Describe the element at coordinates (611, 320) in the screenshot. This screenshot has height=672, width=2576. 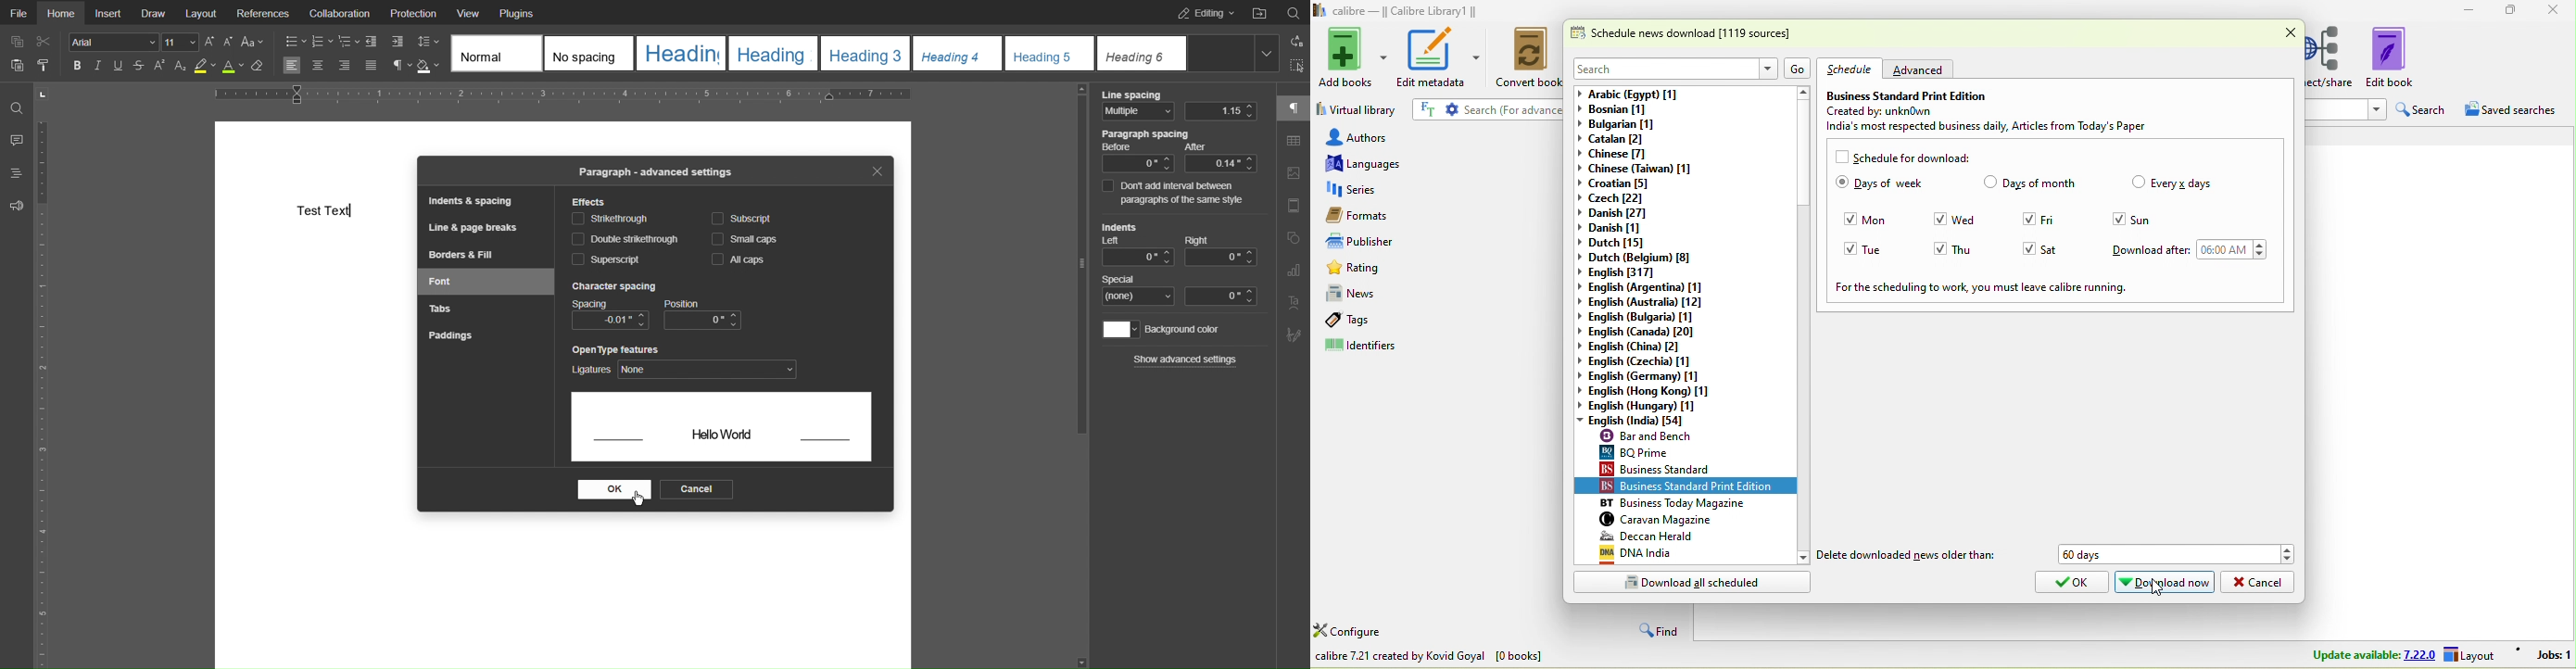
I see `-0.01"` at that location.